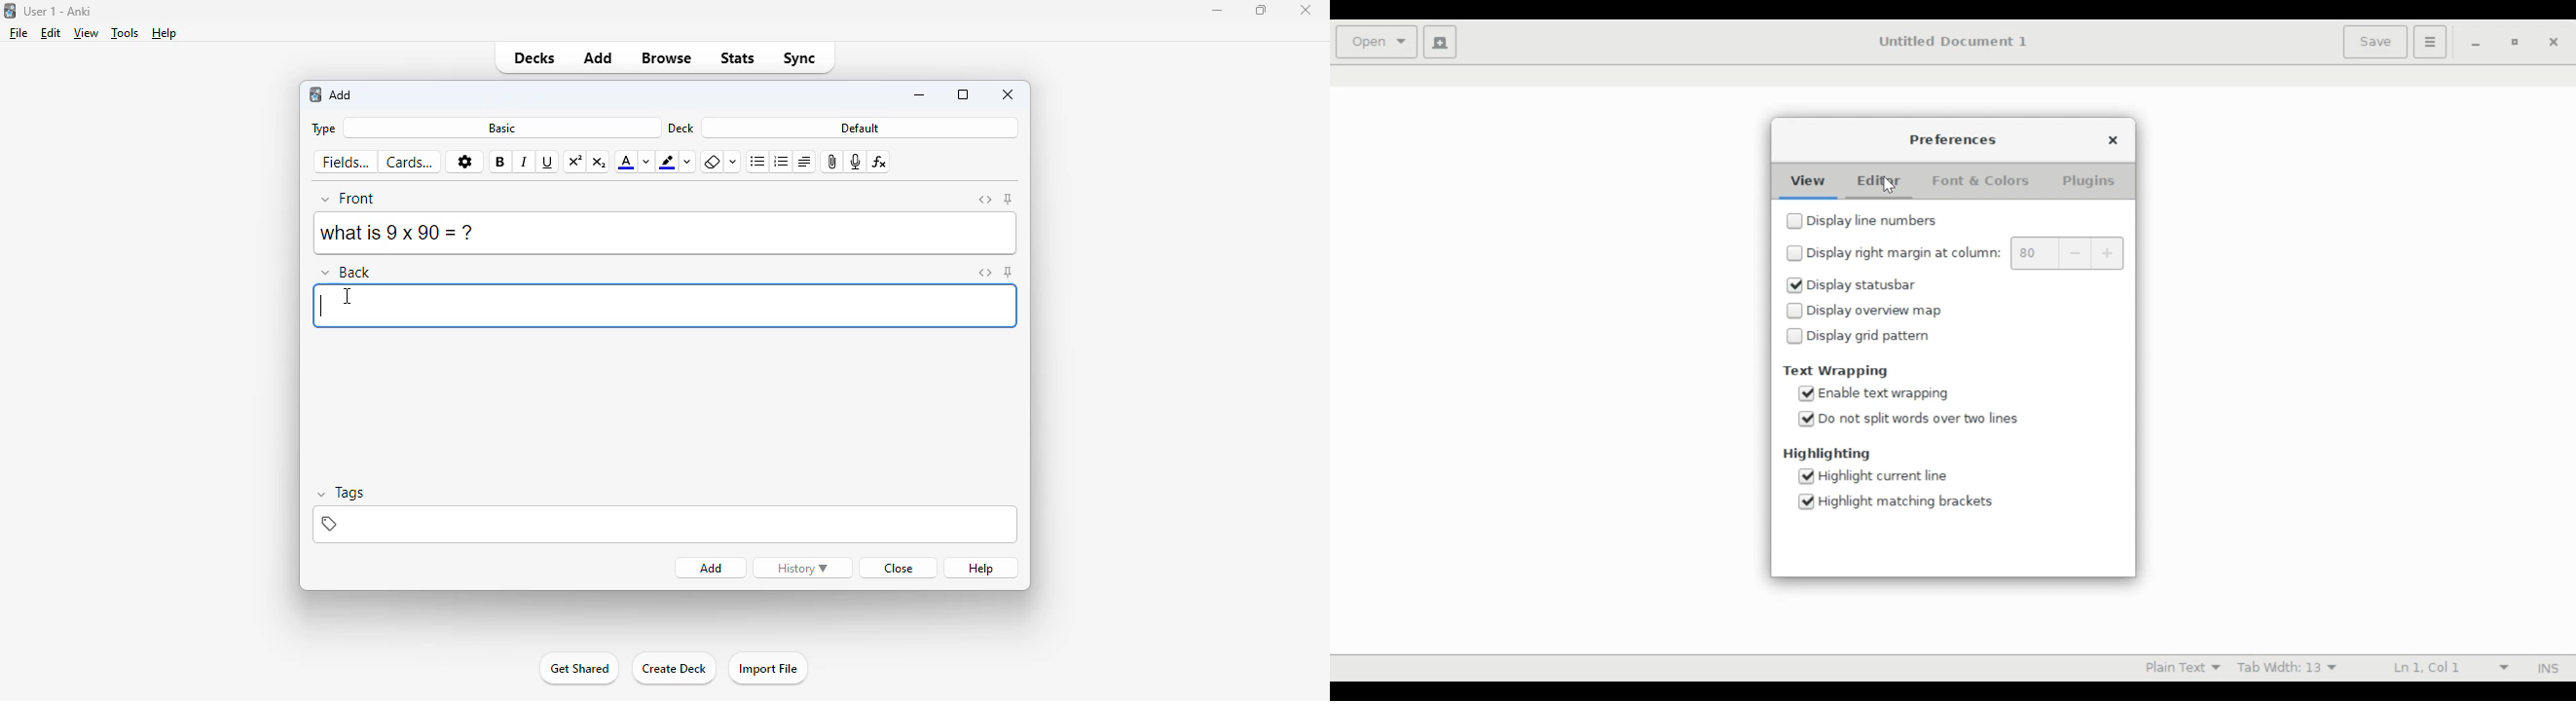  What do you see at coordinates (600, 162) in the screenshot?
I see `subscript` at bounding box center [600, 162].